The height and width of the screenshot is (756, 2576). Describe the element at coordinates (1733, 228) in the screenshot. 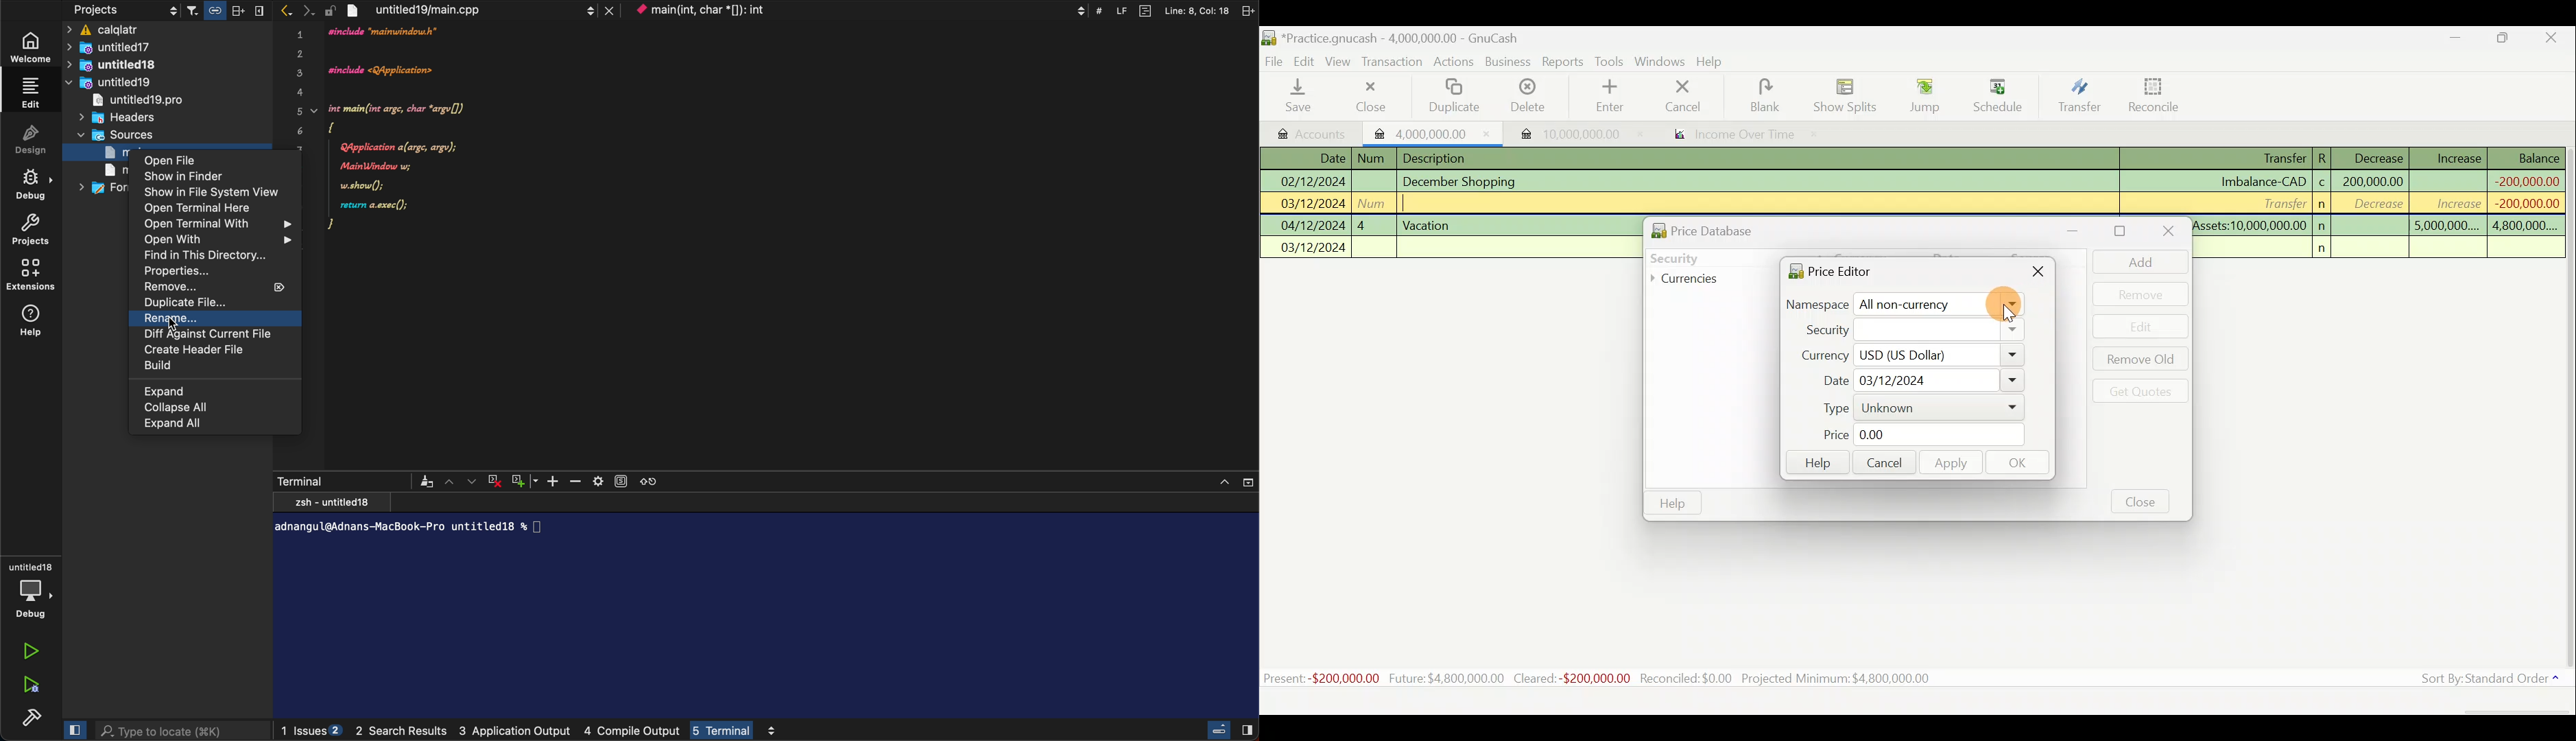

I see `Price database` at that location.